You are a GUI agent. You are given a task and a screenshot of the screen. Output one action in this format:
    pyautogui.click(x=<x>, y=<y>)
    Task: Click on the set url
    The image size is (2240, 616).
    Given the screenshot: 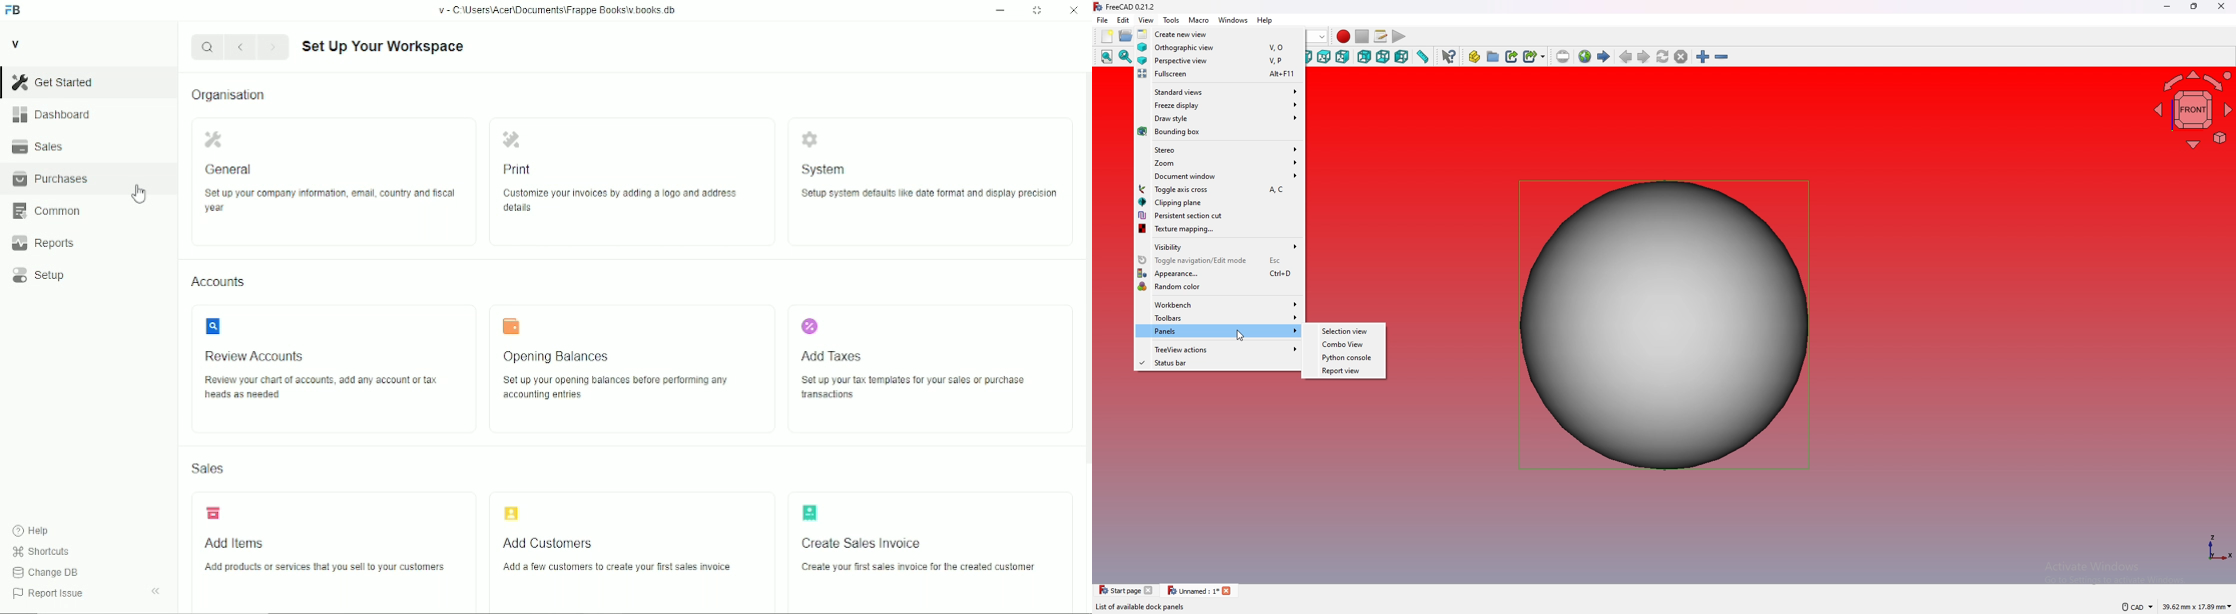 What is the action you would take?
    pyautogui.click(x=1563, y=57)
    